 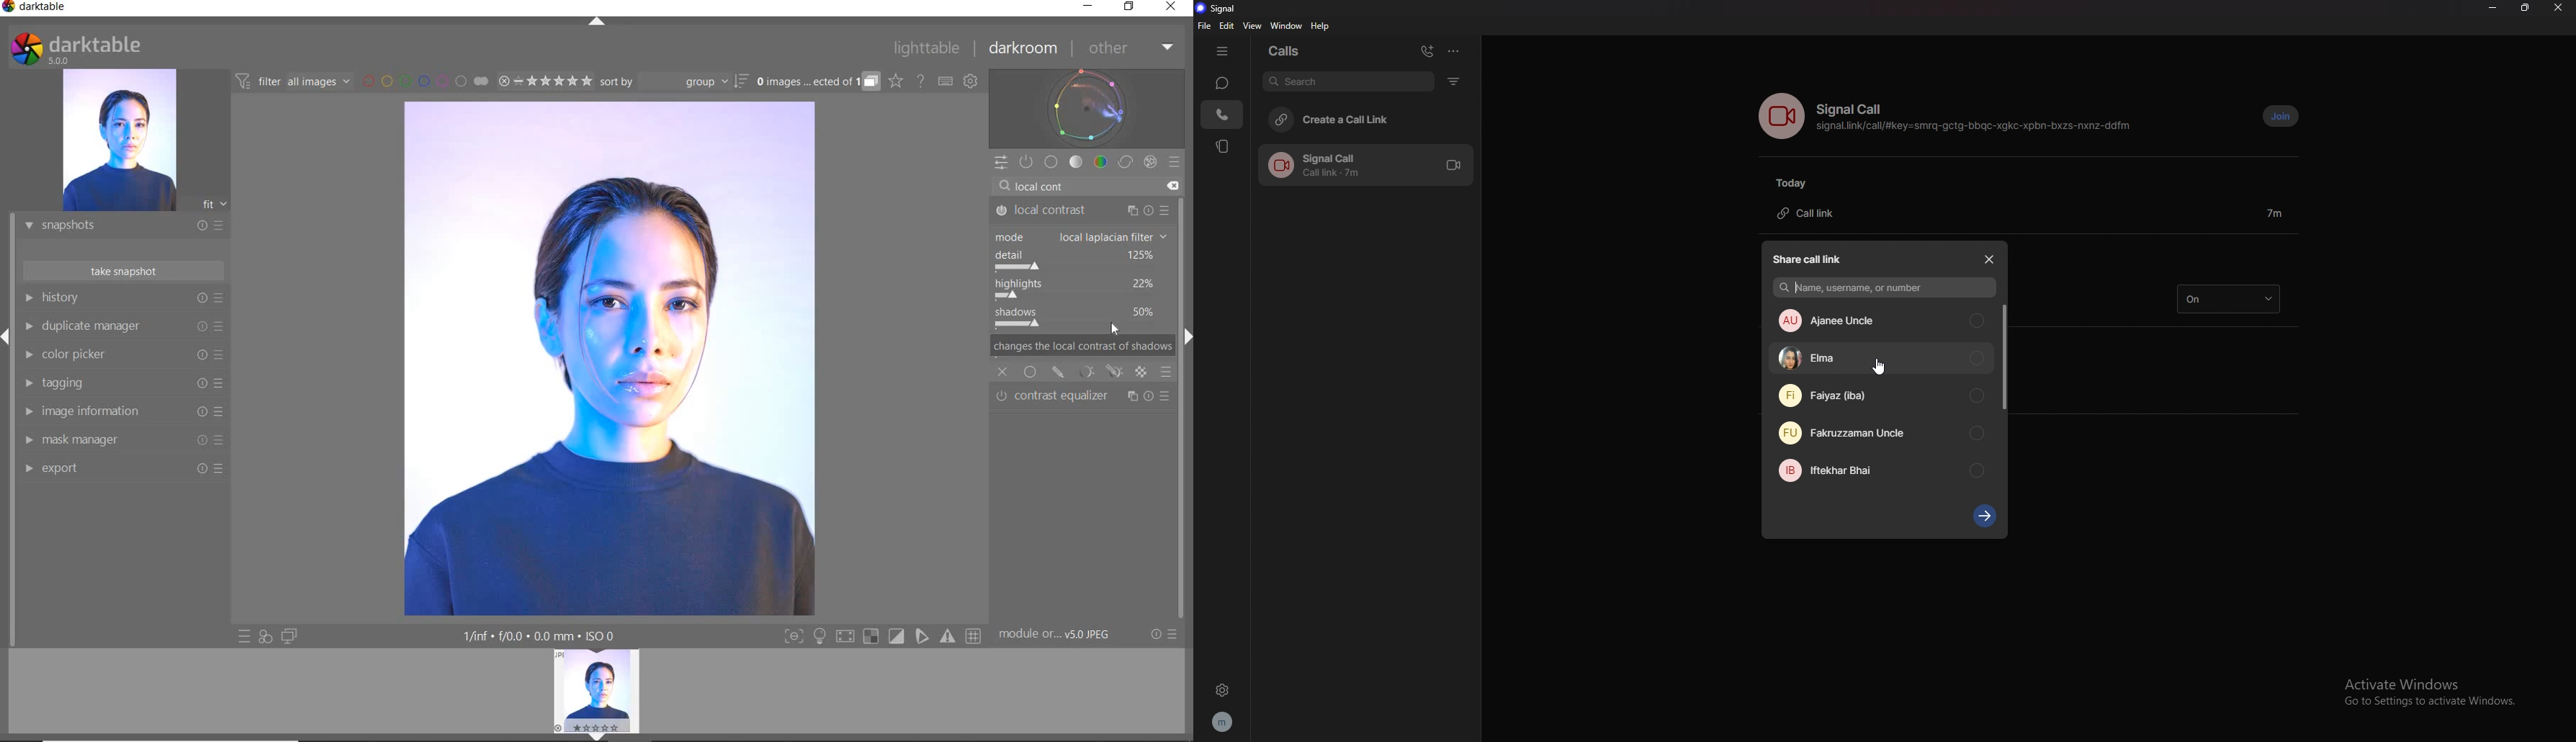 I want to click on TAKE SNAPSHOT, so click(x=122, y=270).